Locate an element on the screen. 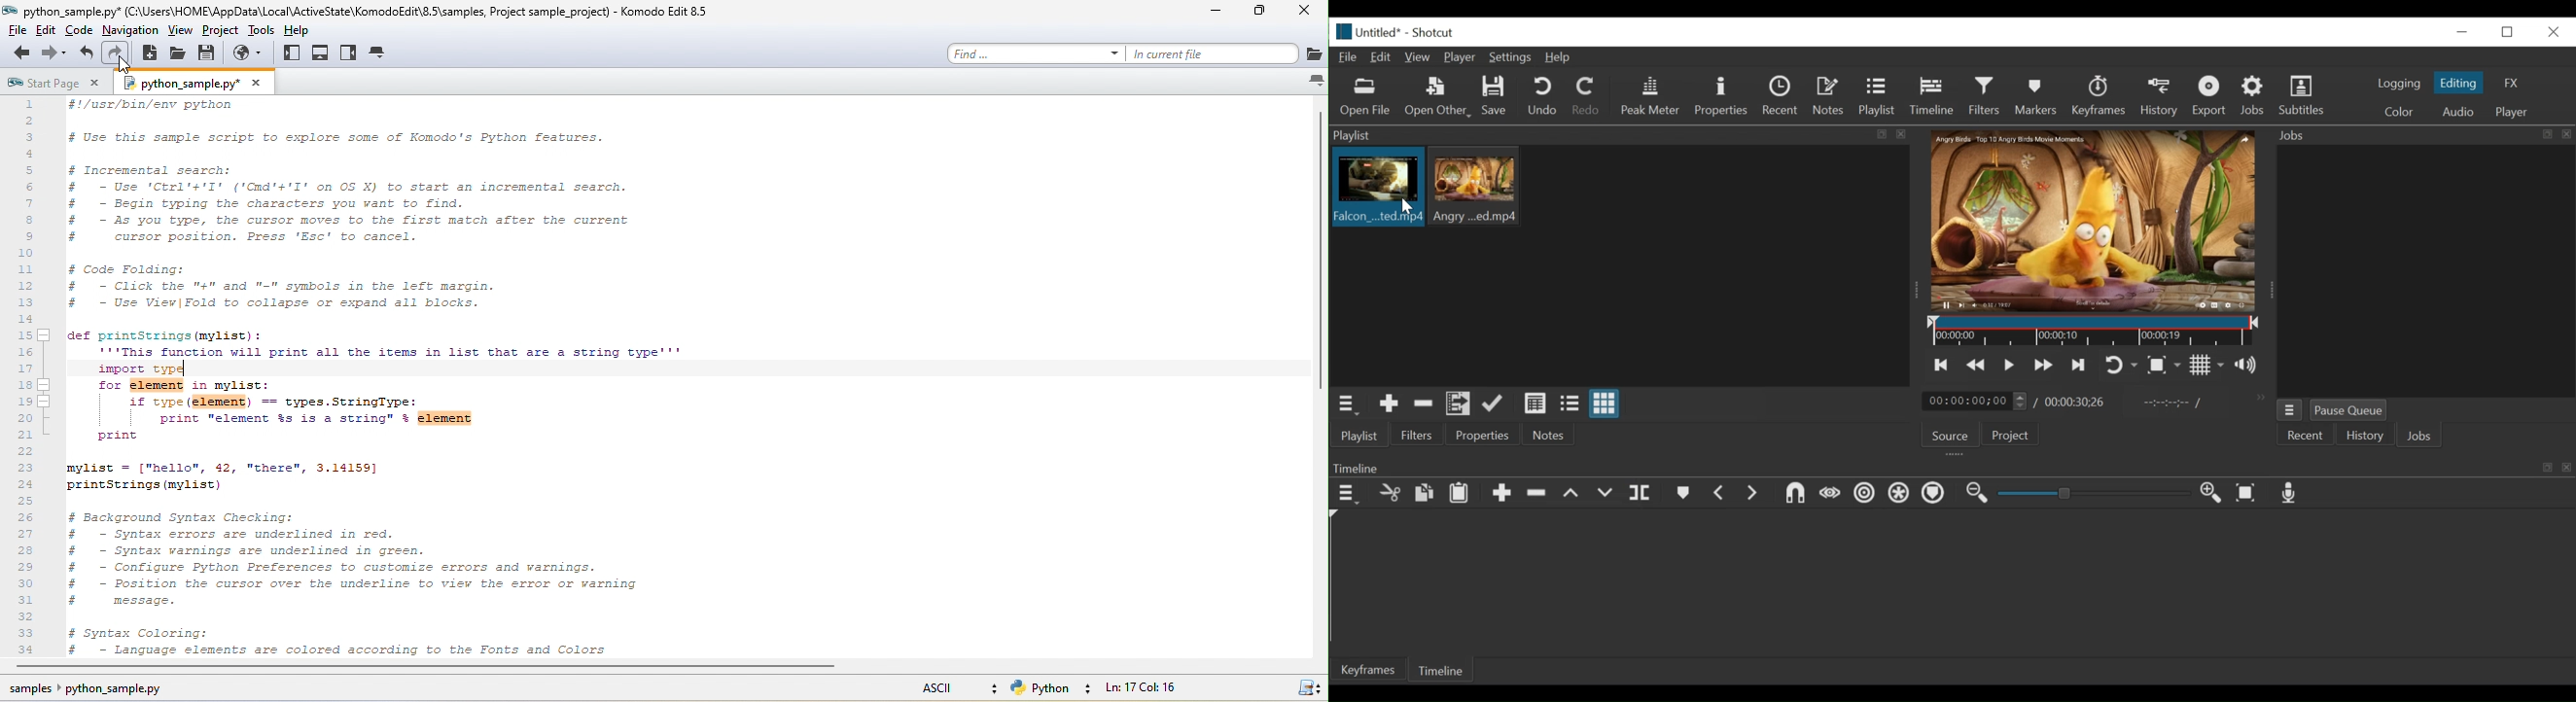 Image resolution: width=2576 pixels, height=728 pixels. File name is located at coordinates (1380, 34).